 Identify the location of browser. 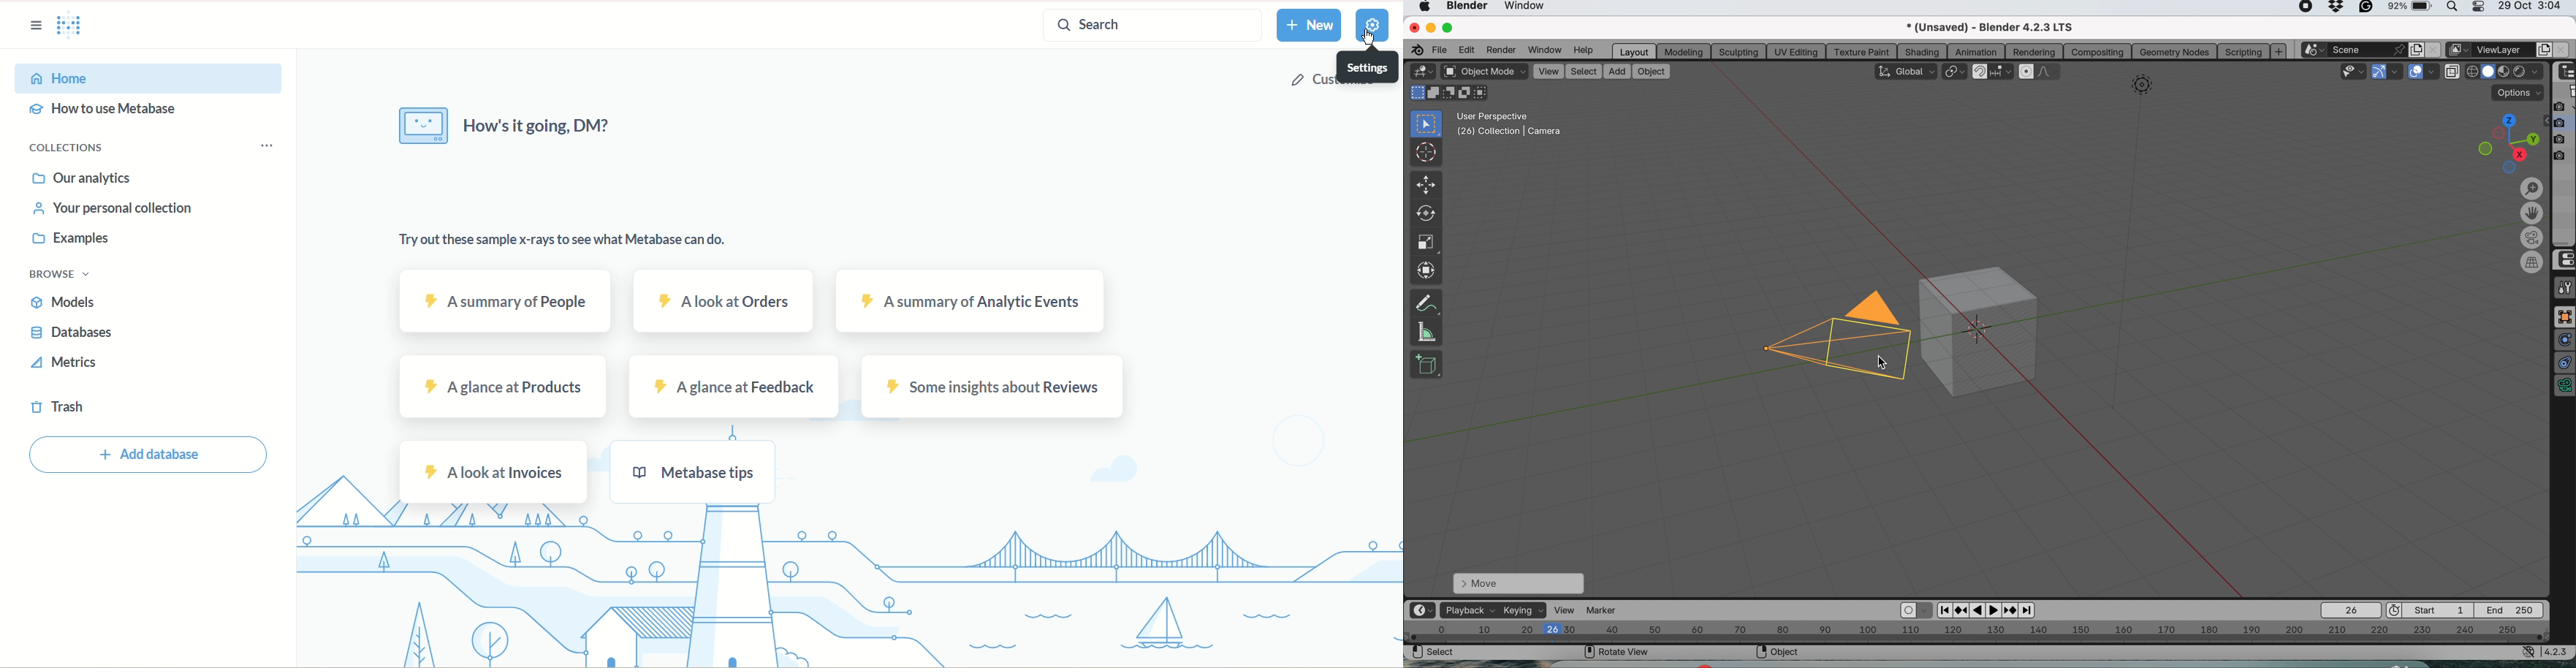
(67, 276).